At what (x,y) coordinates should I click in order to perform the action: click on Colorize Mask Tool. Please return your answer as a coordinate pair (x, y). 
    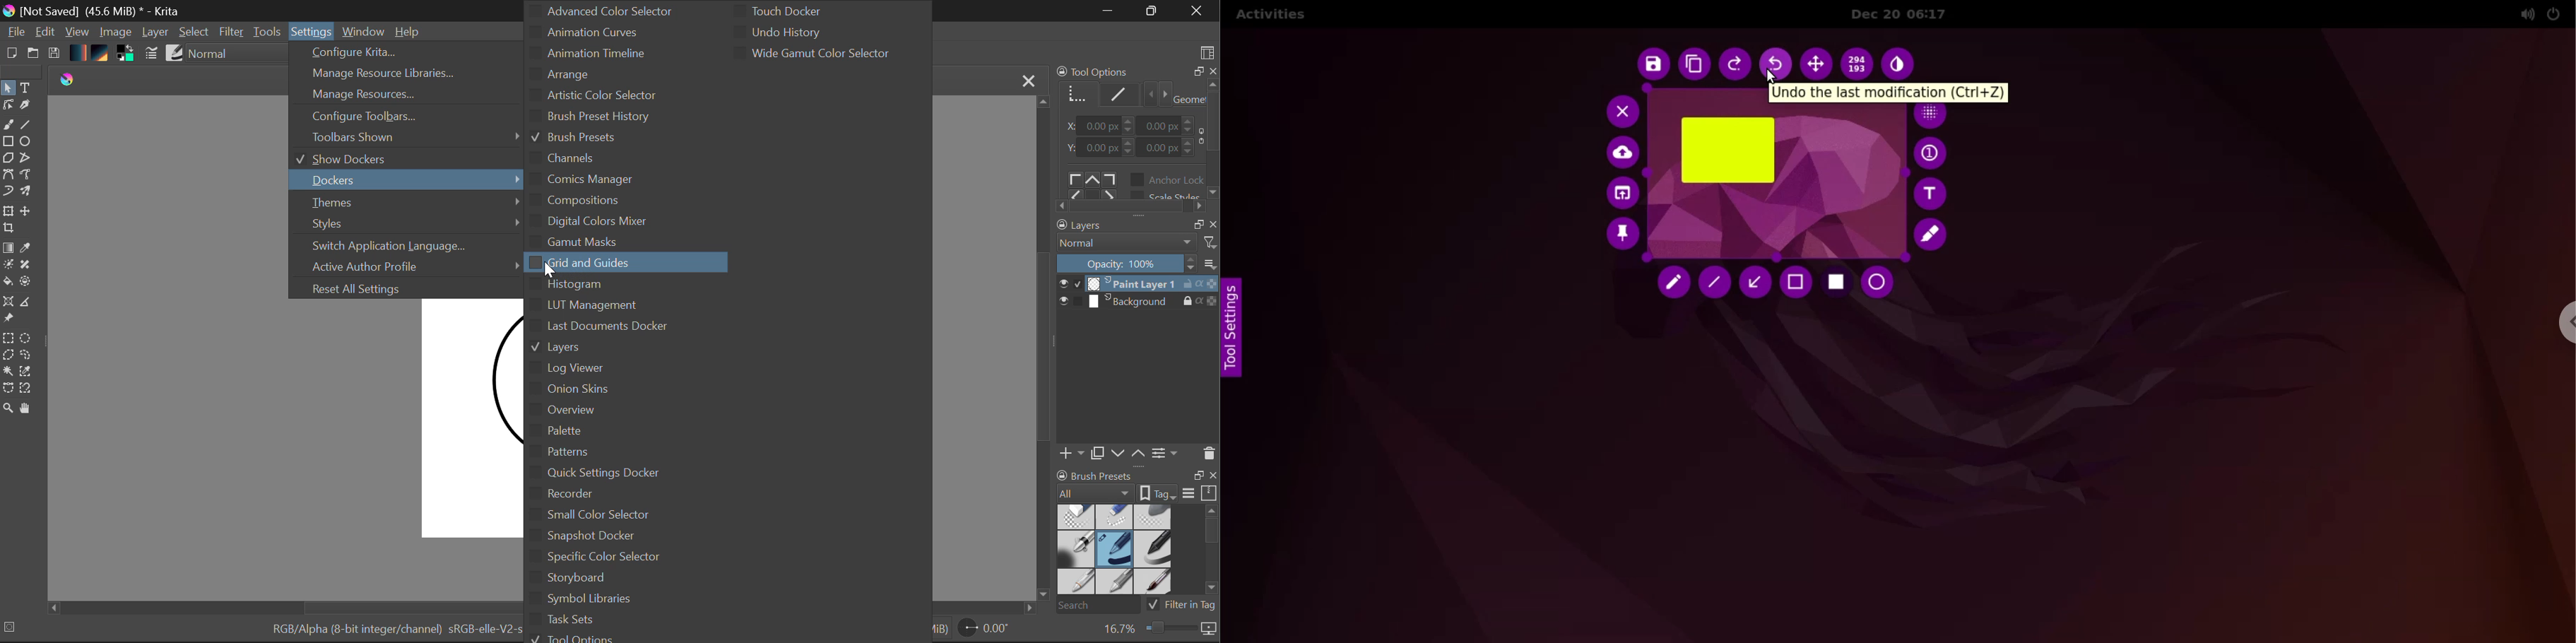
    Looking at the image, I should click on (8, 264).